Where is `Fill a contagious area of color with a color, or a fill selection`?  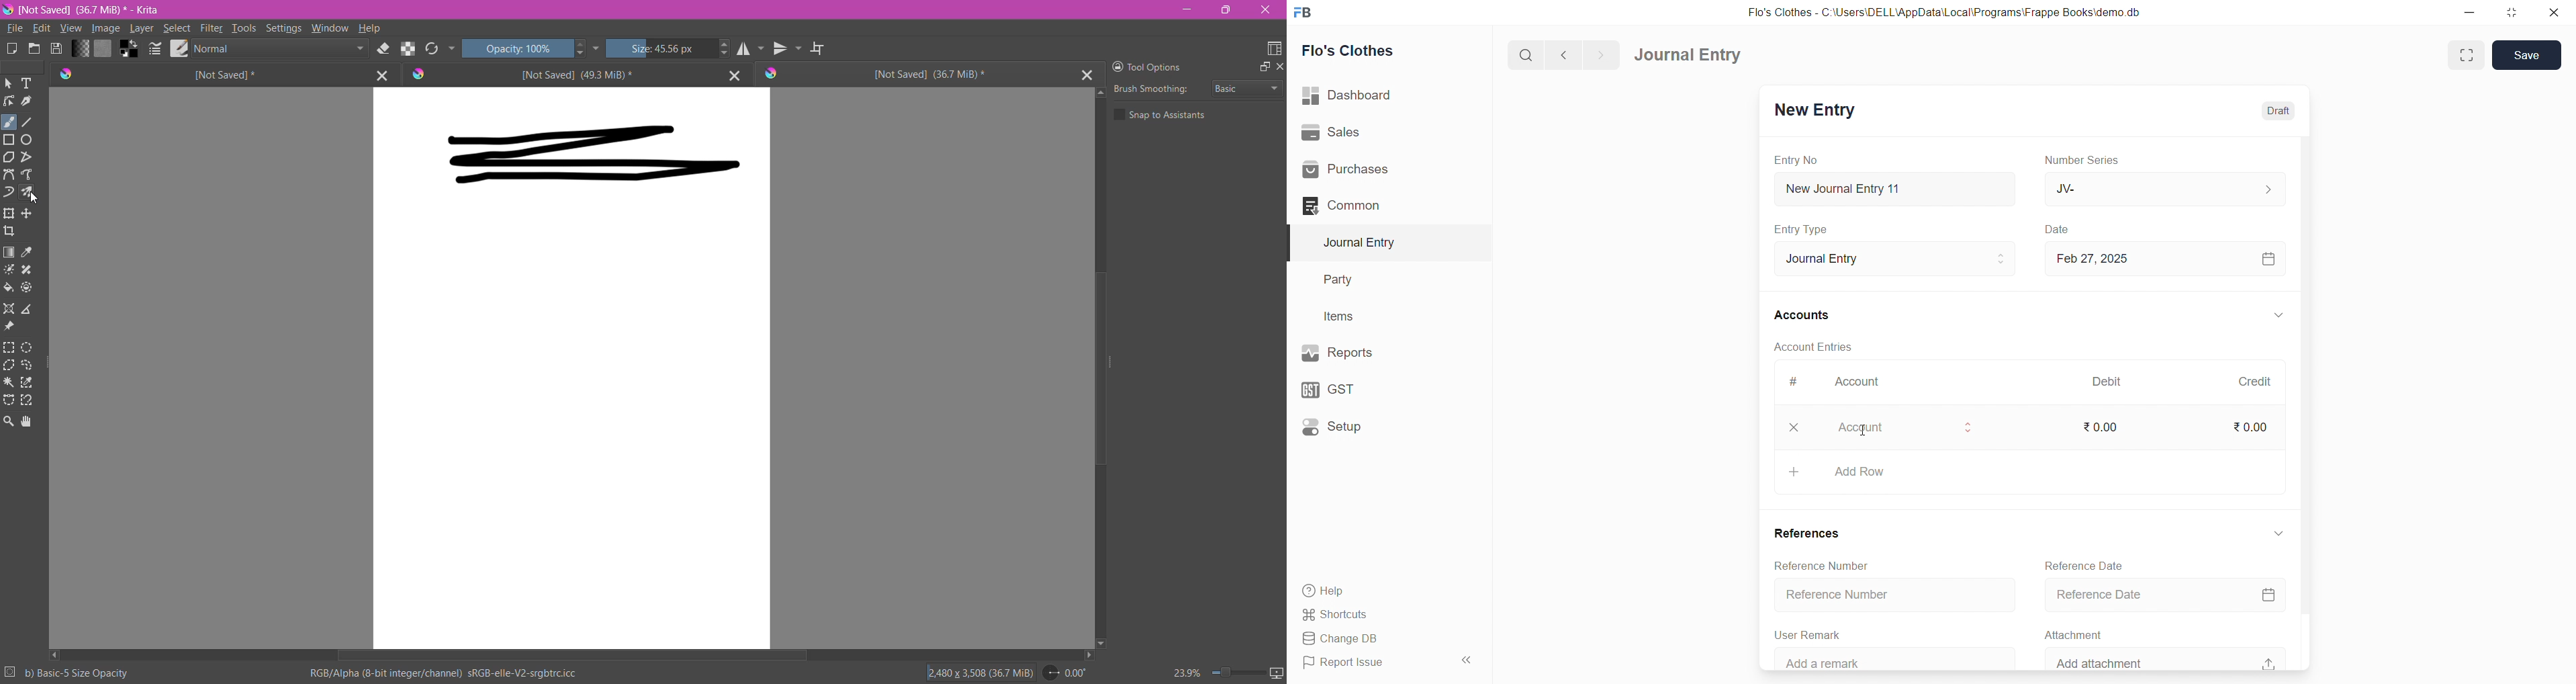 Fill a contagious area of color with a color, or a fill selection is located at coordinates (9, 288).